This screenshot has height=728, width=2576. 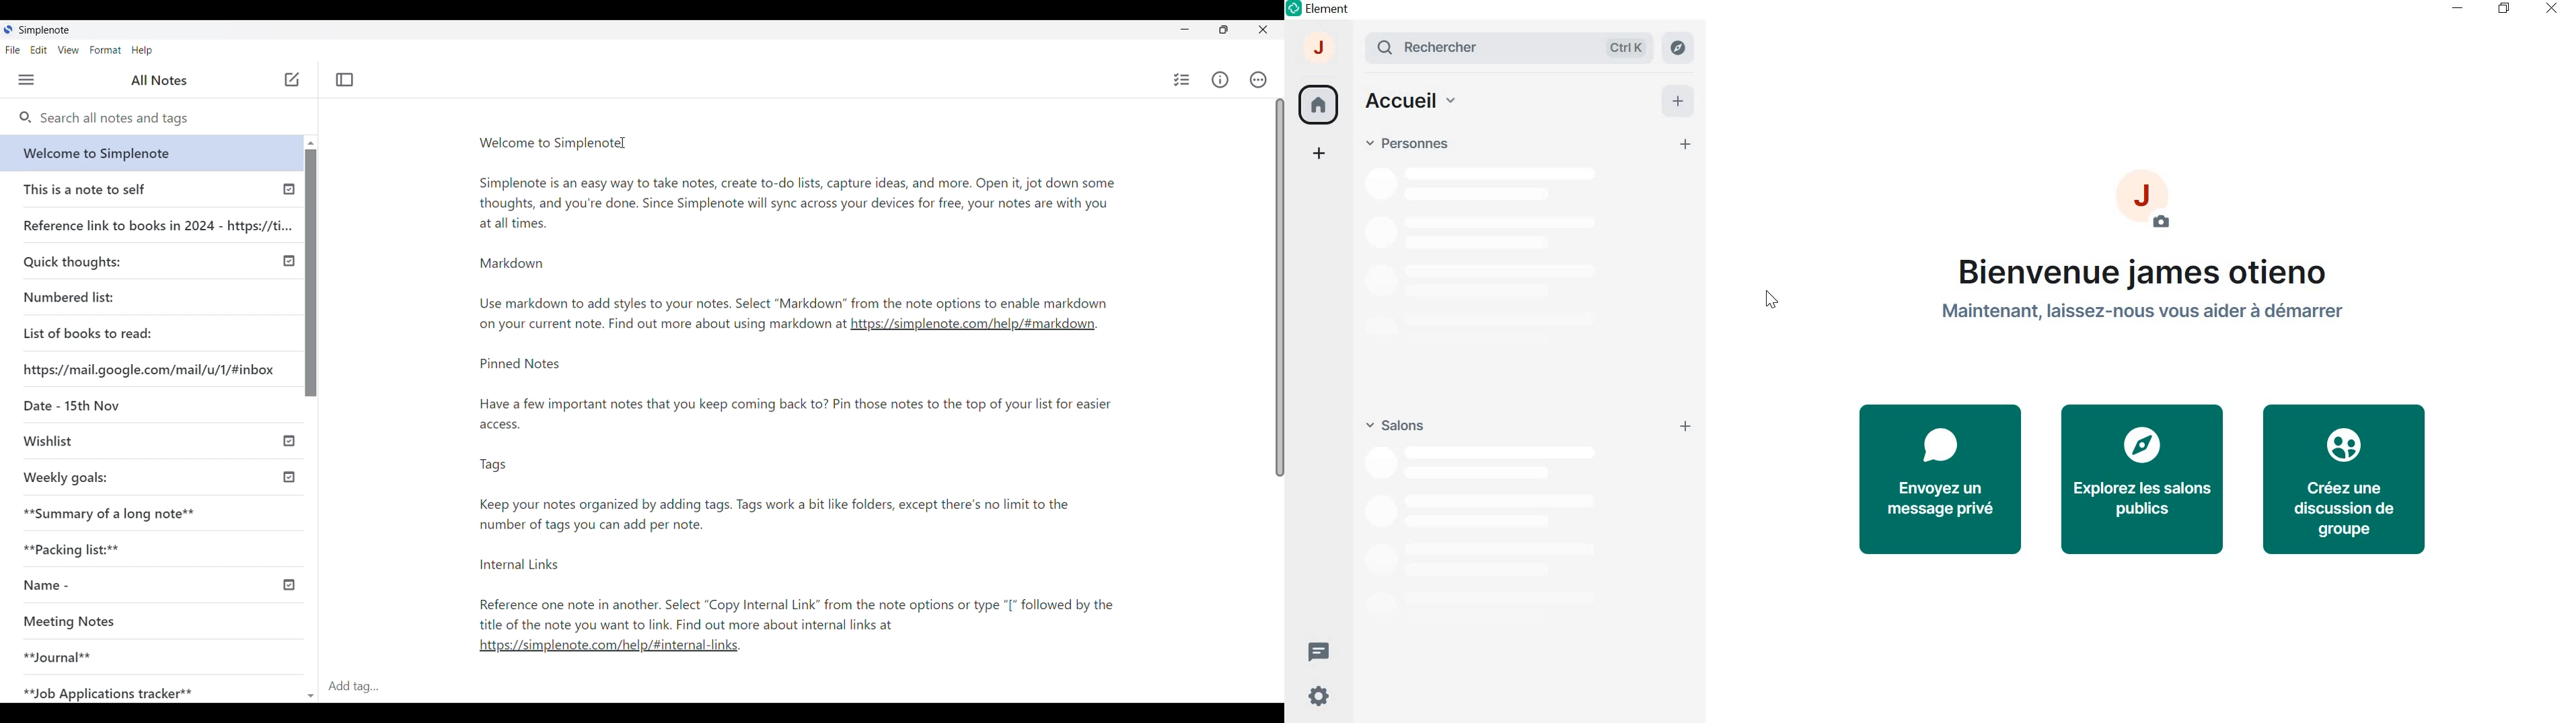 What do you see at coordinates (1184, 29) in the screenshot?
I see `Minimize` at bounding box center [1184, 29].